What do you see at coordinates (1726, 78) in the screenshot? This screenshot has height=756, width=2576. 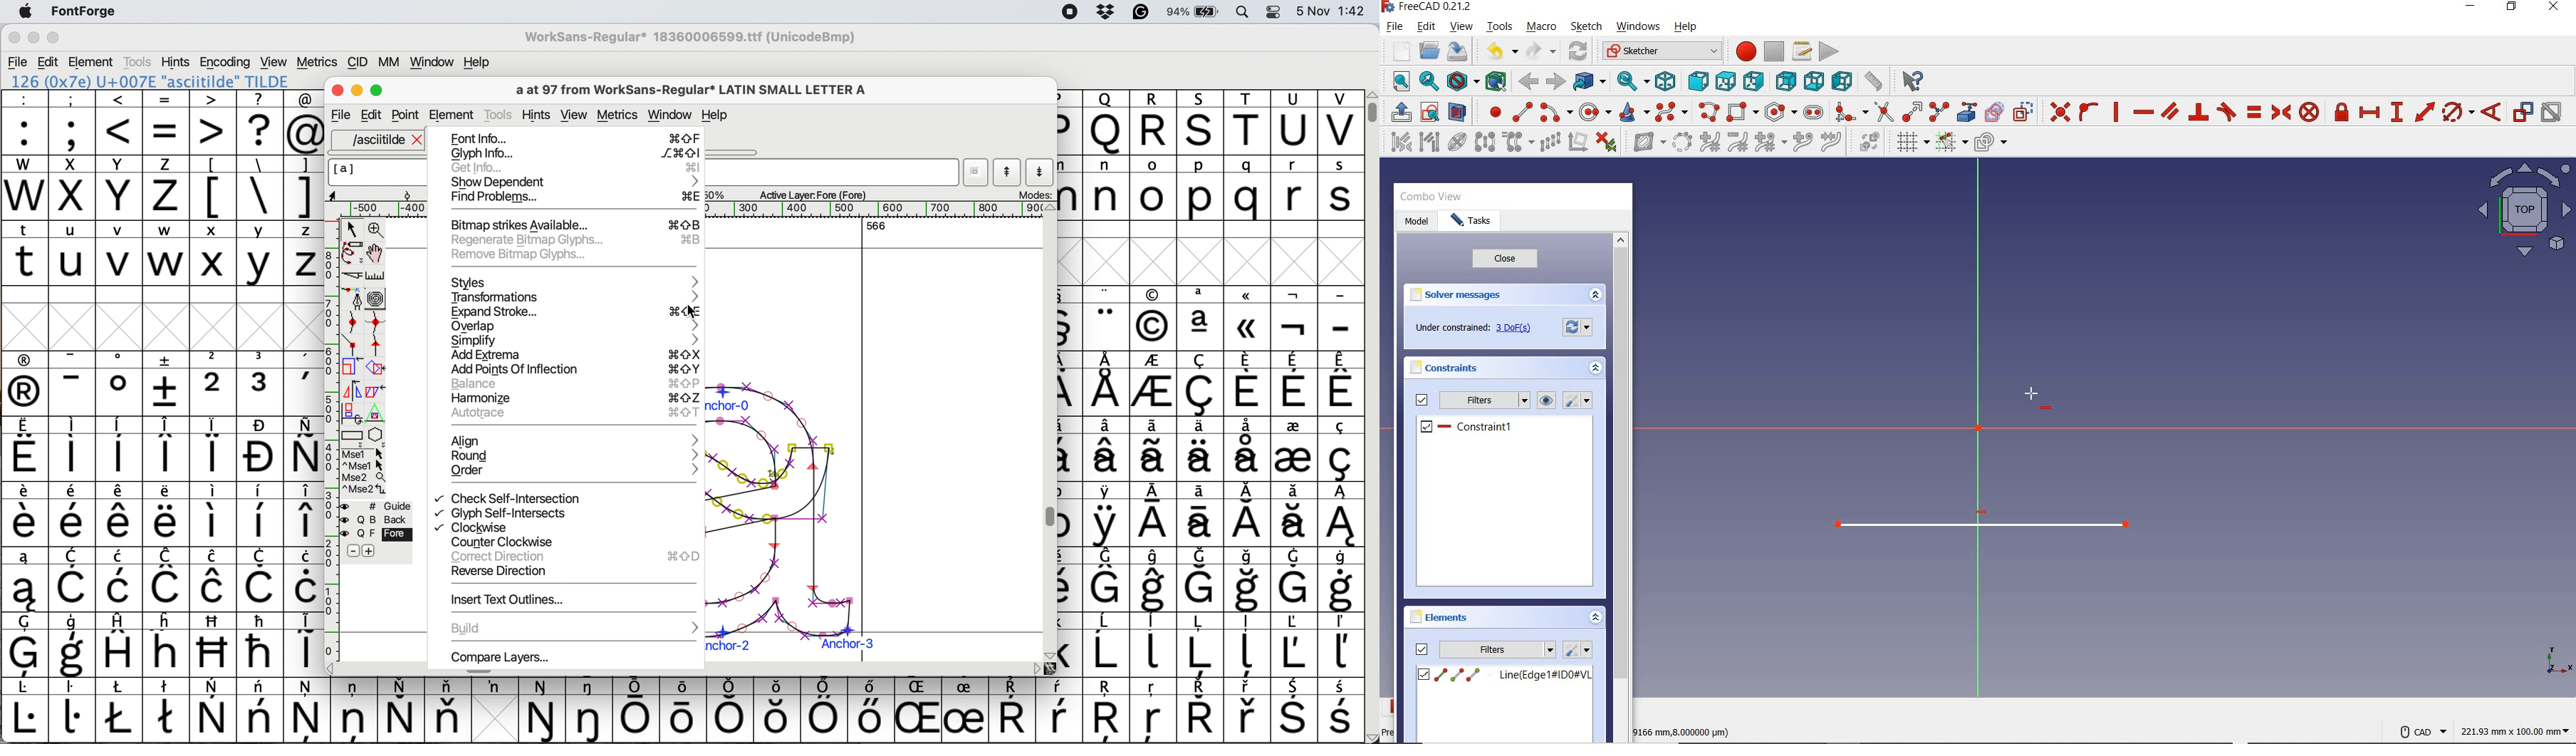 I see `TOP` at bounding box center [1726, 78].